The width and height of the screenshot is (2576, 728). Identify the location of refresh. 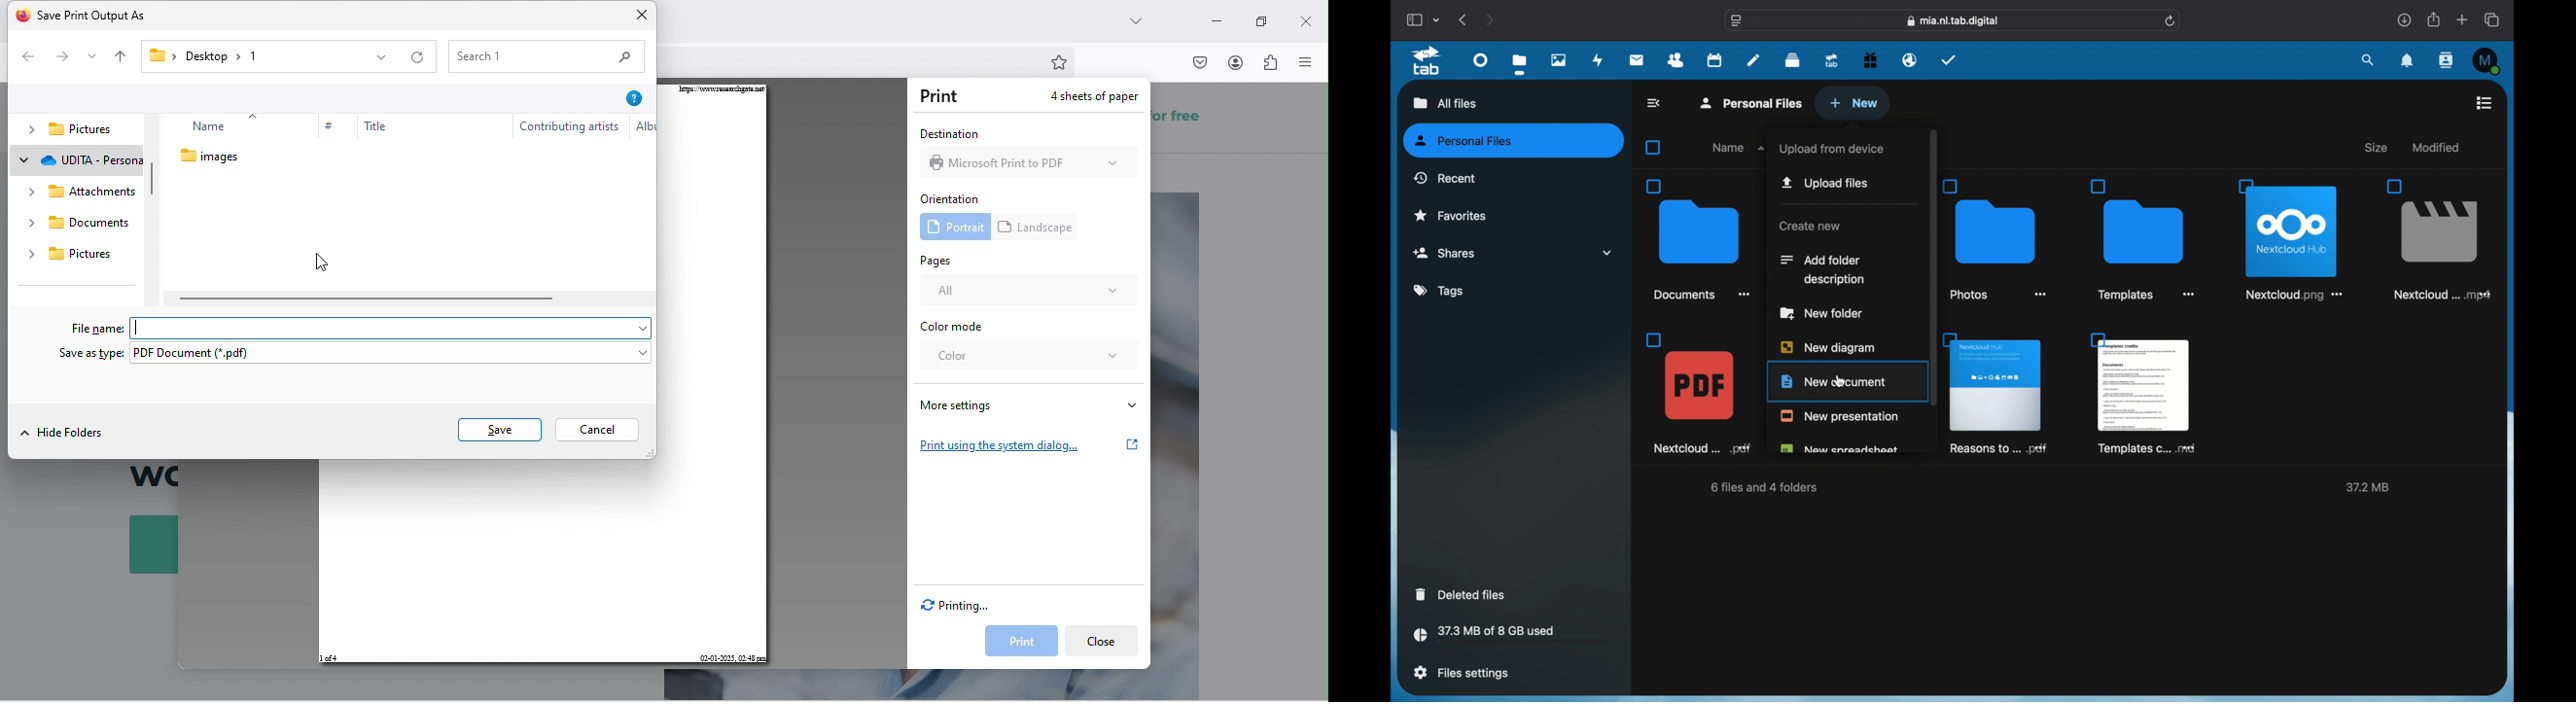
(2172, 21).